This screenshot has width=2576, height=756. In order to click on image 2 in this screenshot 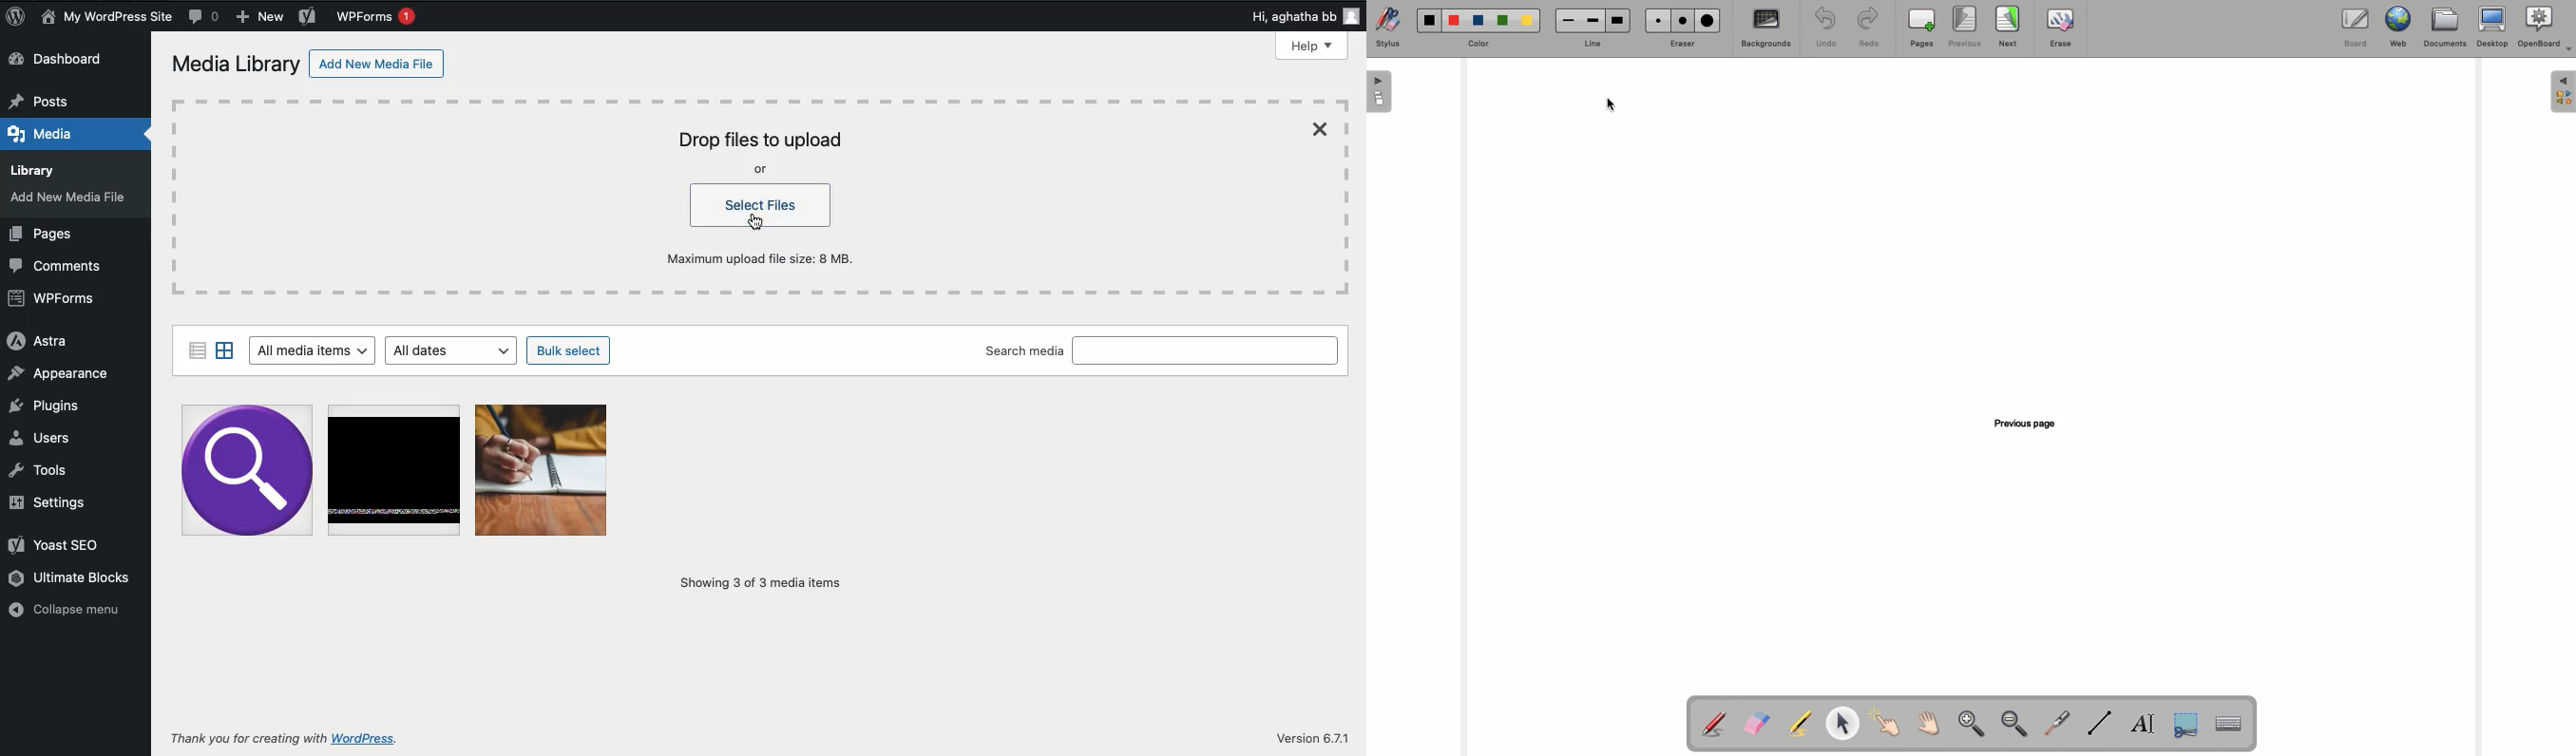, I will do `click(394, 472)`.